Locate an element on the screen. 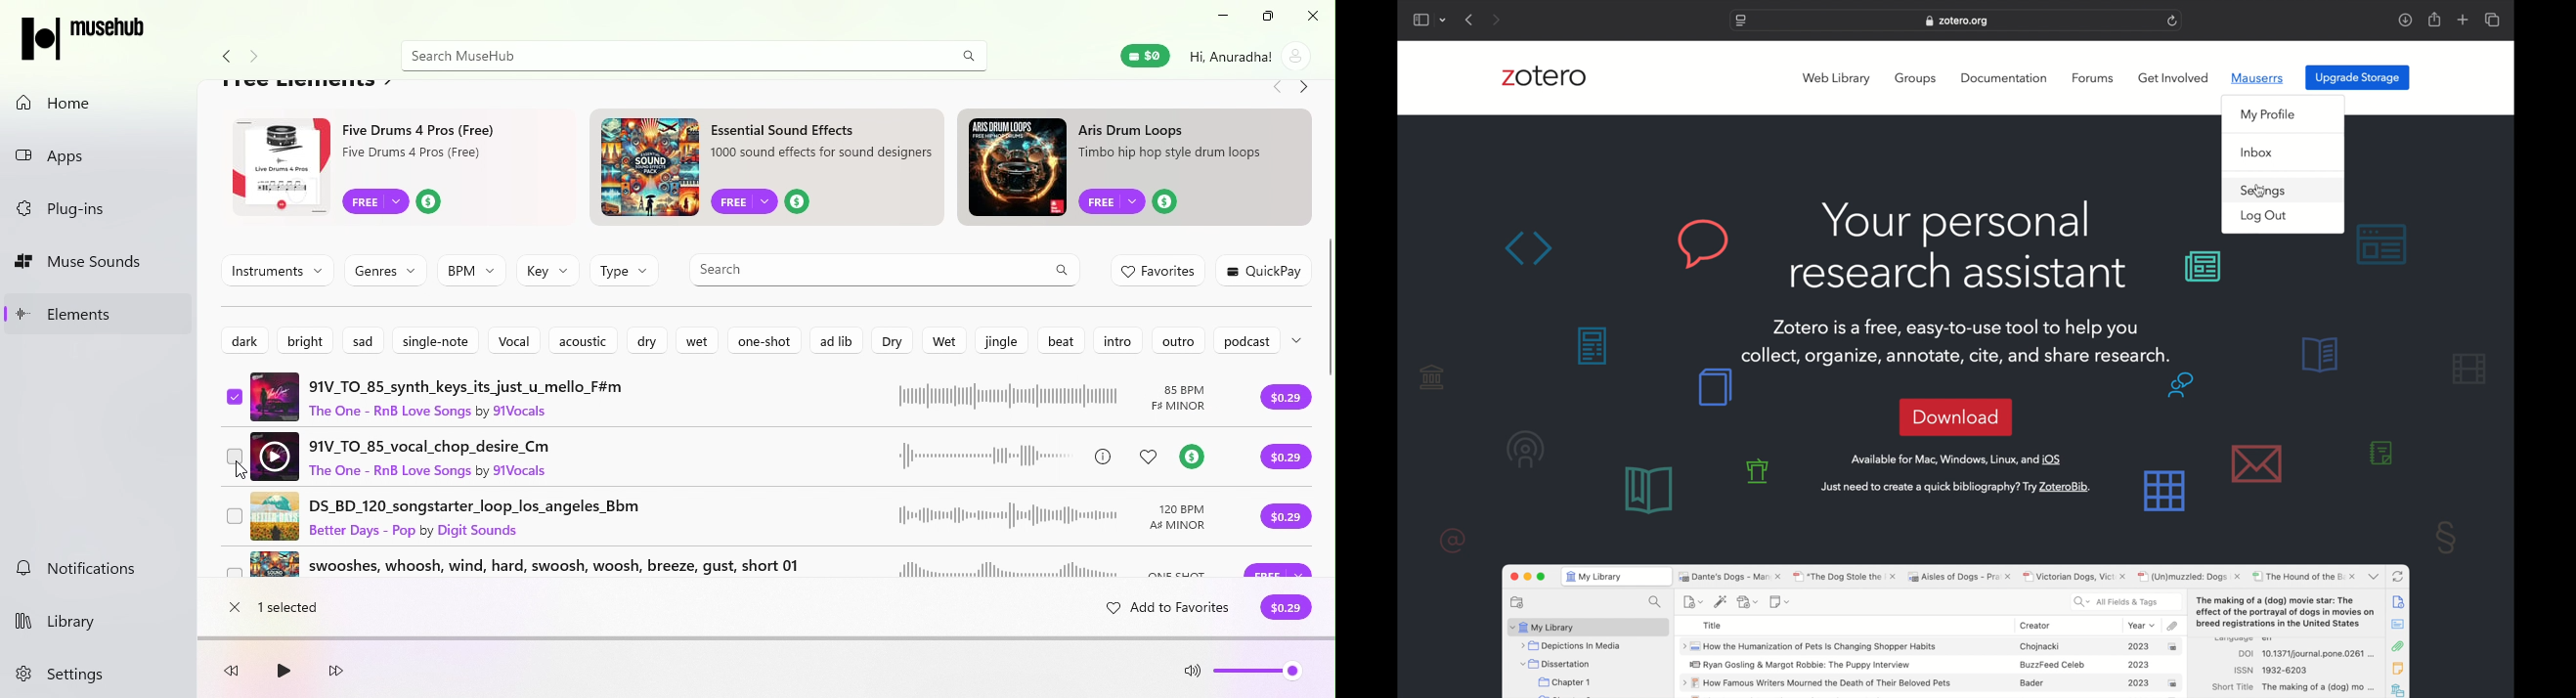 Image resolution: width=2576 pixels, height=700 pixels. more options is located at coordinates (1302, 339).